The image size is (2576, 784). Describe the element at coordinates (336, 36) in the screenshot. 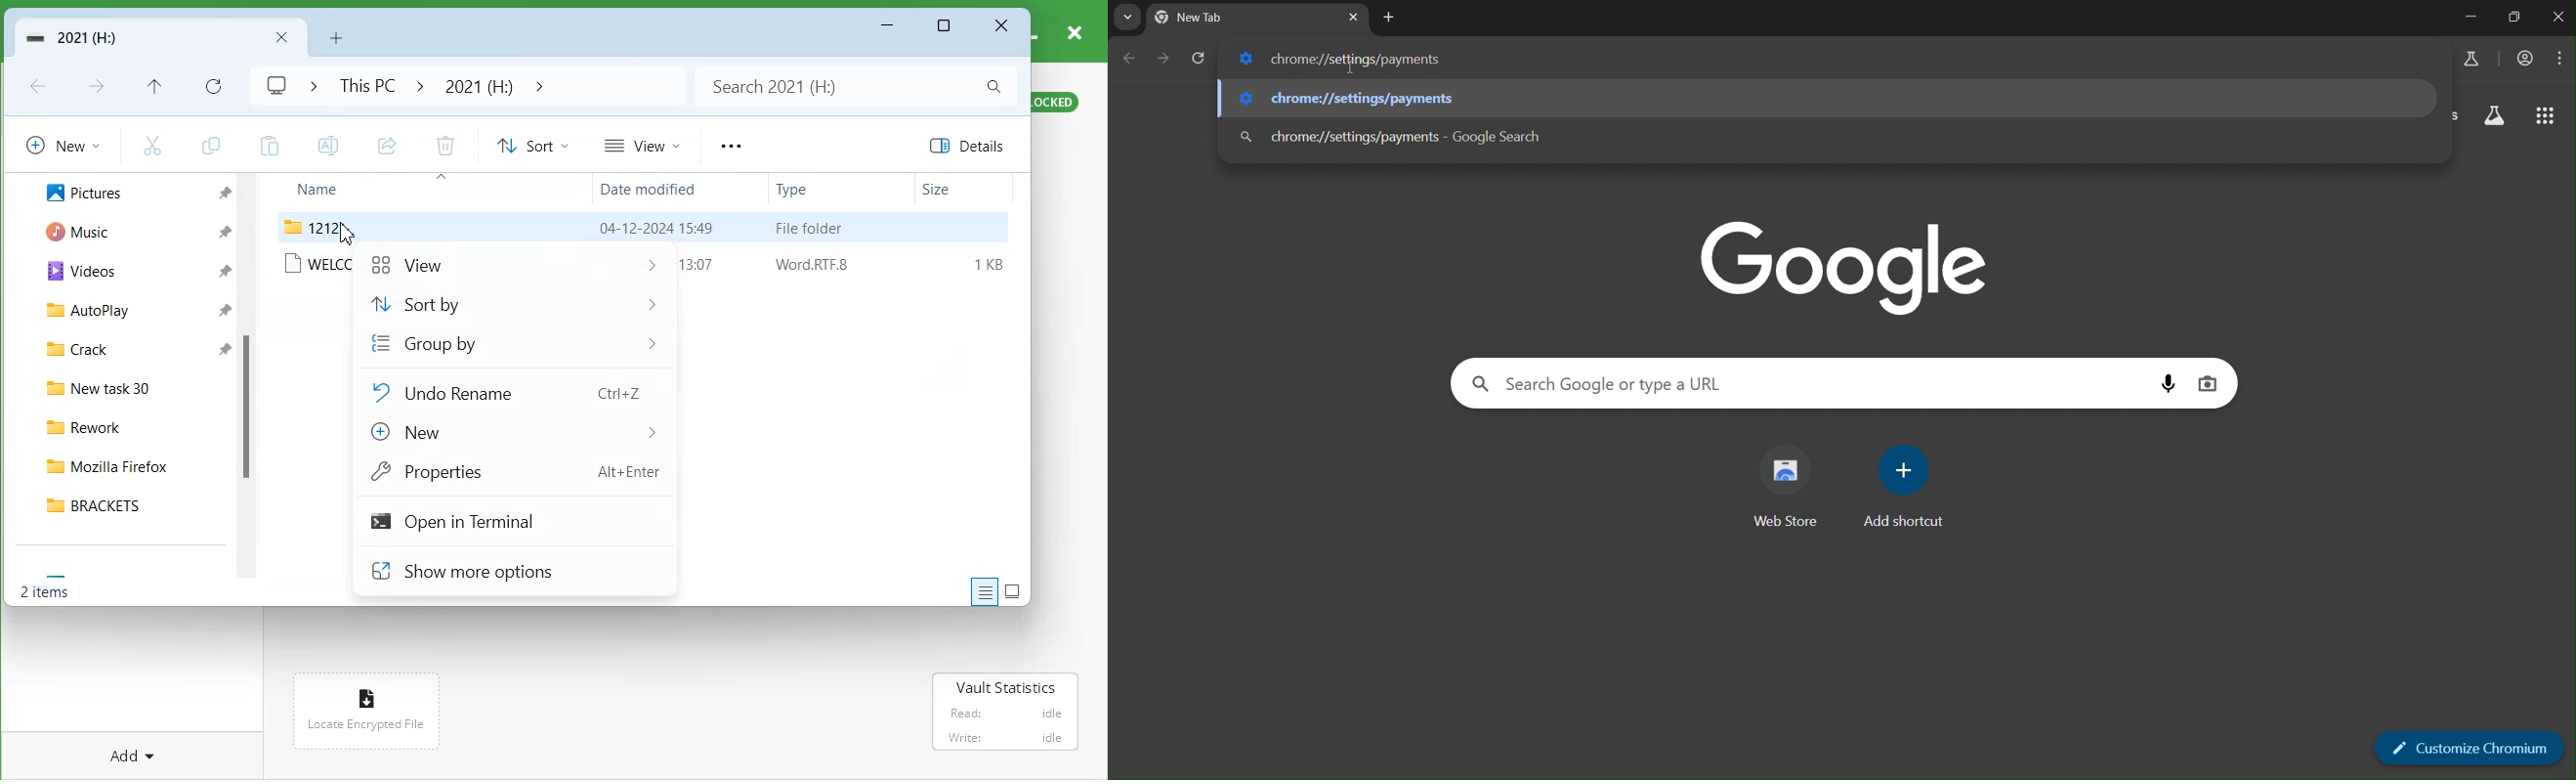

I see `Add New folder` at that location.